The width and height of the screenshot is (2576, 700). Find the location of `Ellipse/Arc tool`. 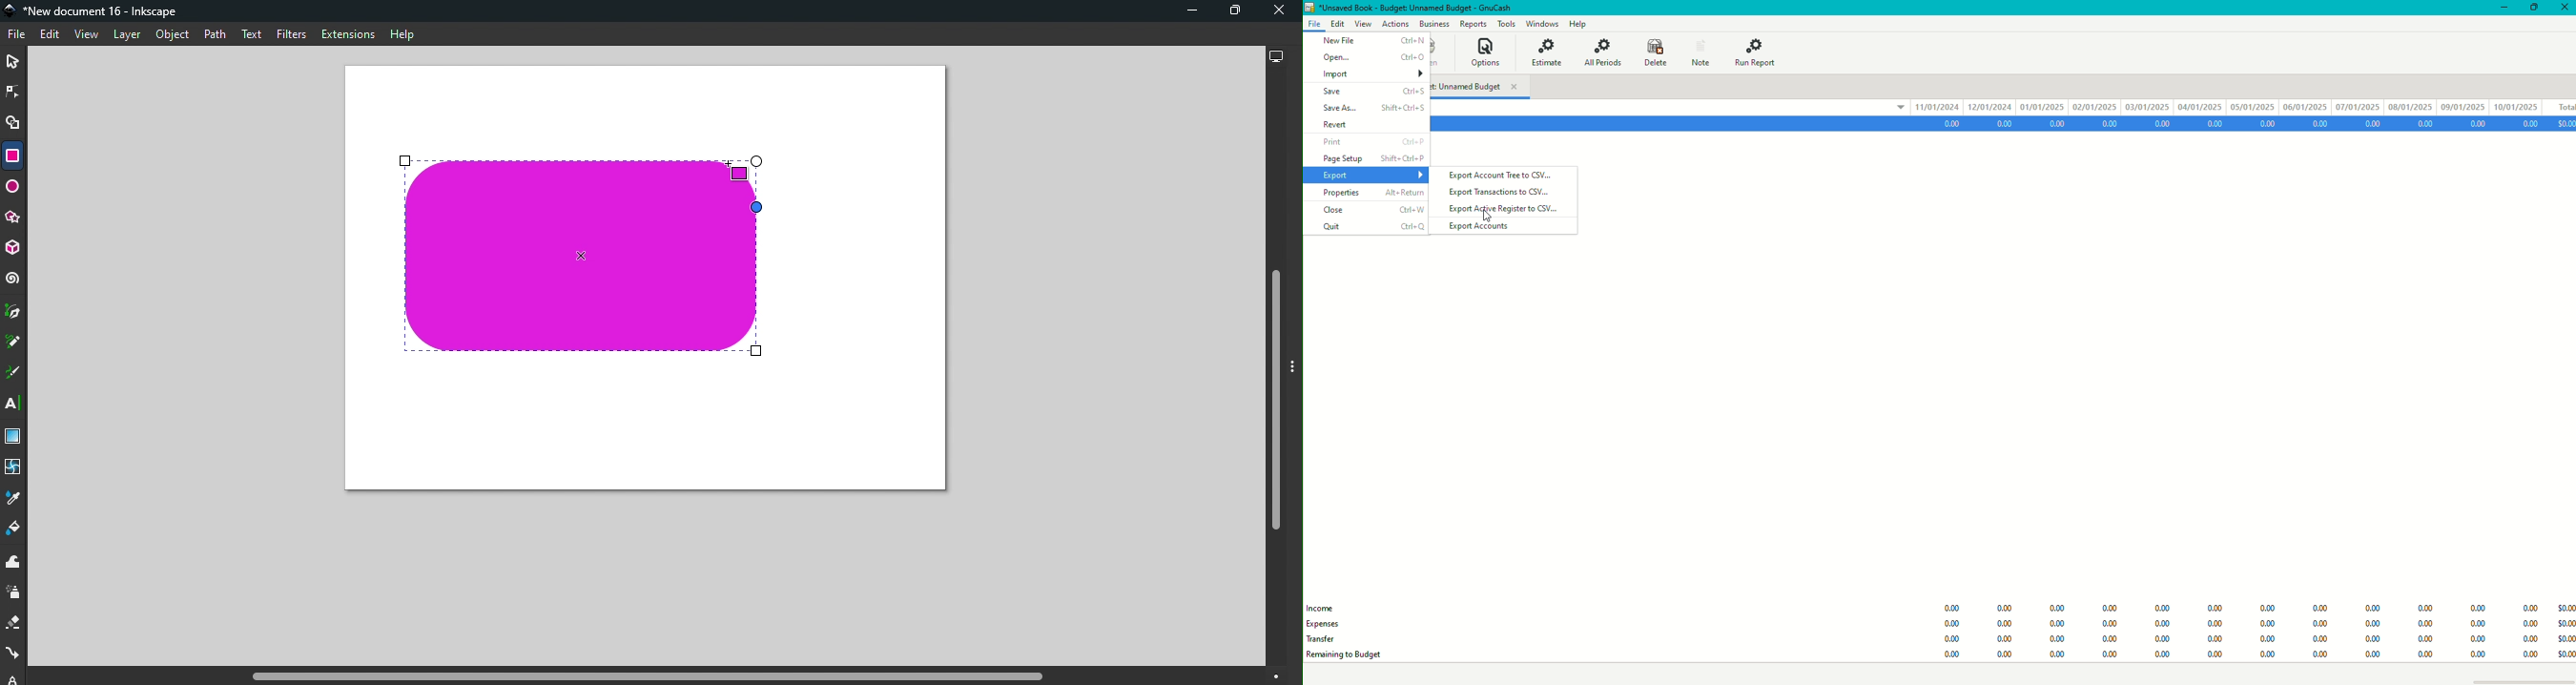

Ellipse/Arc tool is located at coordinates (13, 189).